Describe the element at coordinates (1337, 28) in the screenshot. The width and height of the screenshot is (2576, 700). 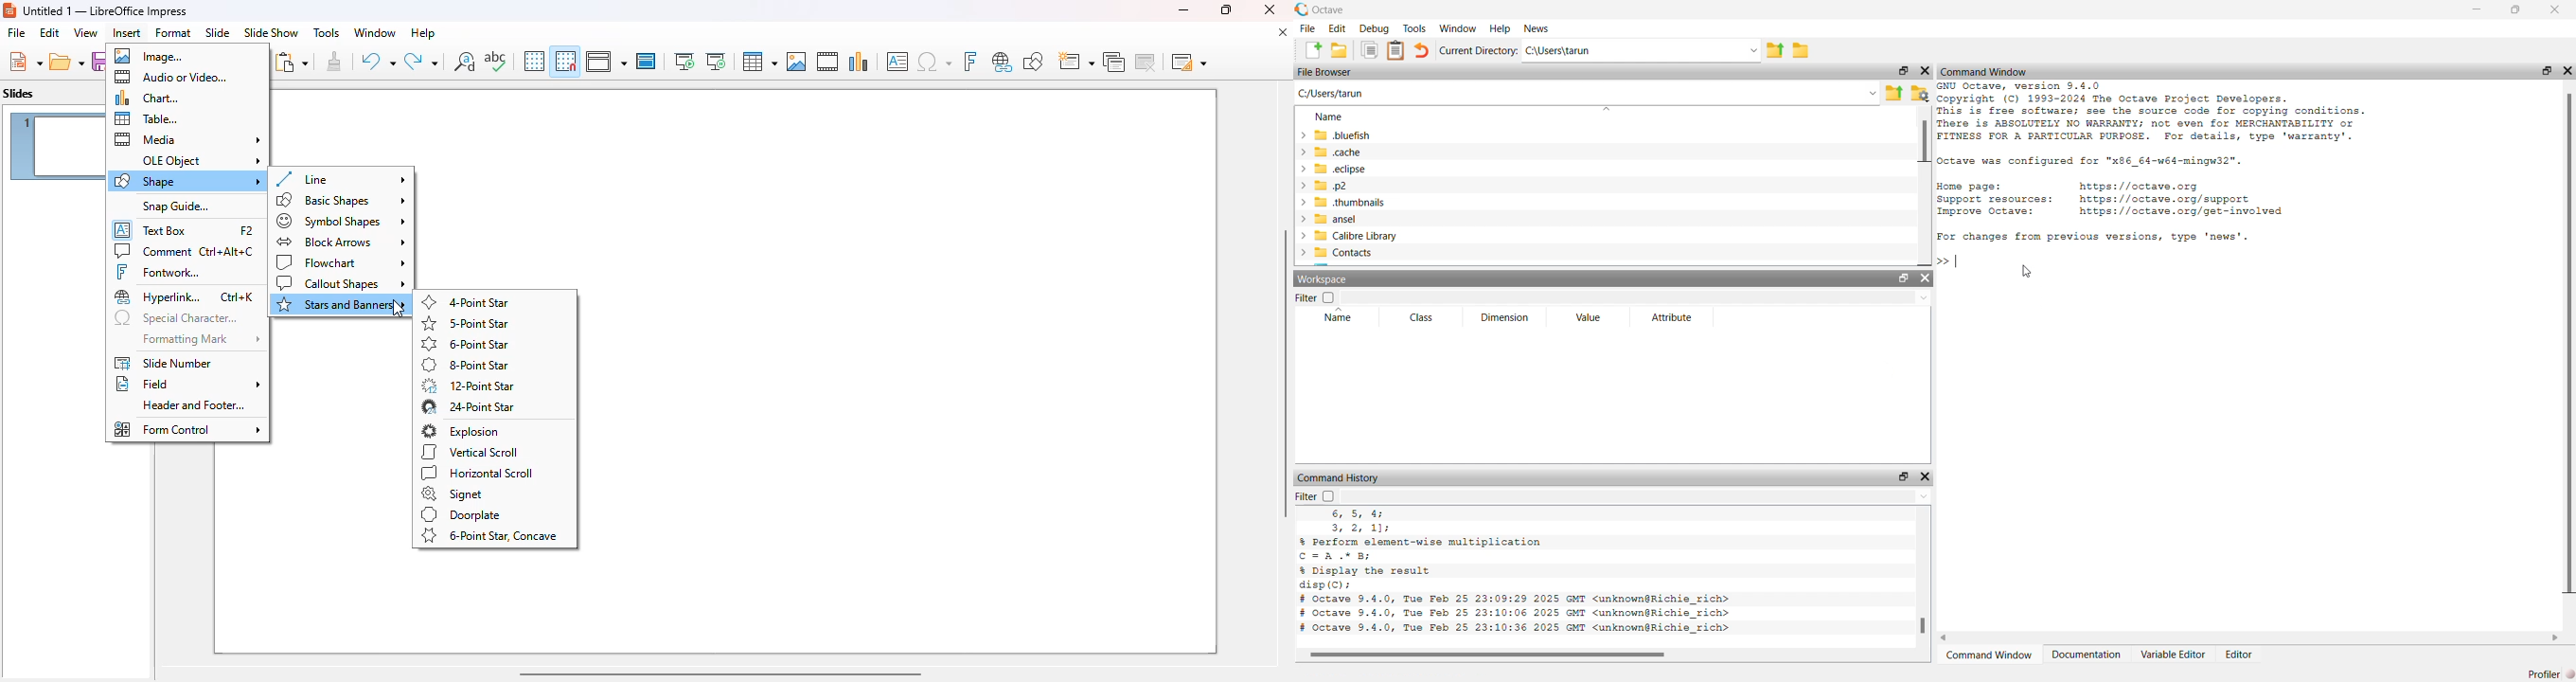
I see `Edit` at that location.